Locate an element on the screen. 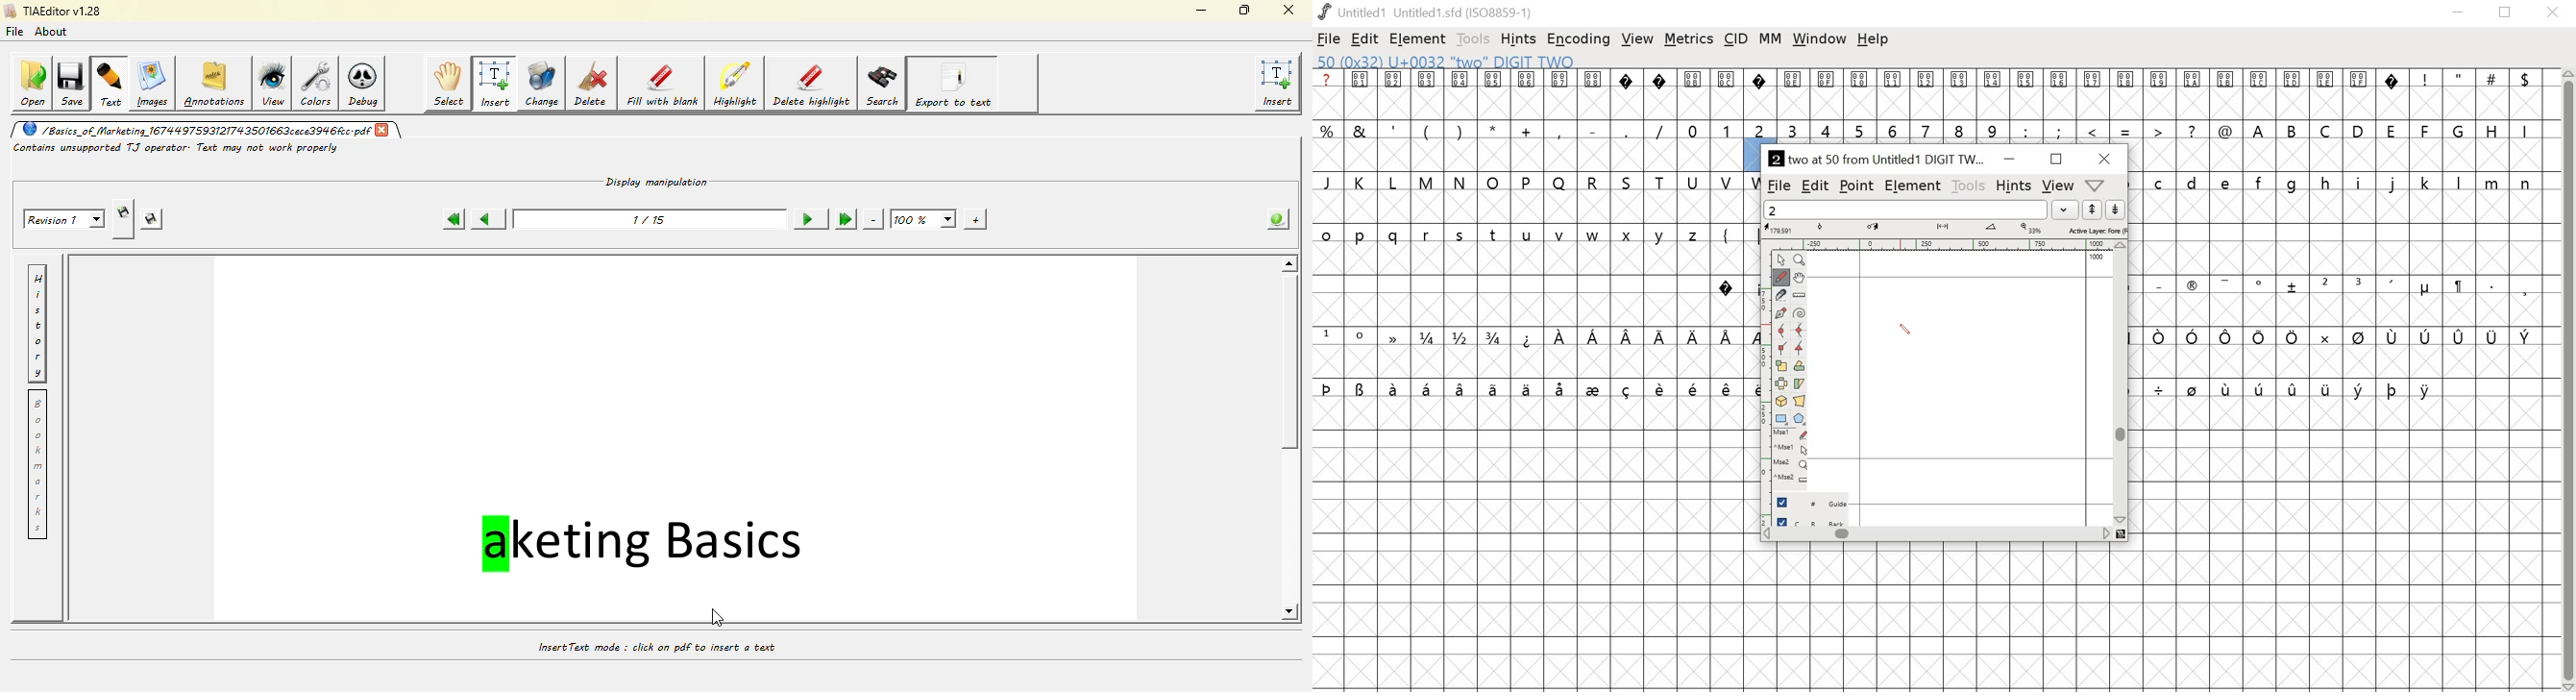 Image resolution: width=2576 pixels, height=700 pixels. guide is located at coordinates (1814, 501).